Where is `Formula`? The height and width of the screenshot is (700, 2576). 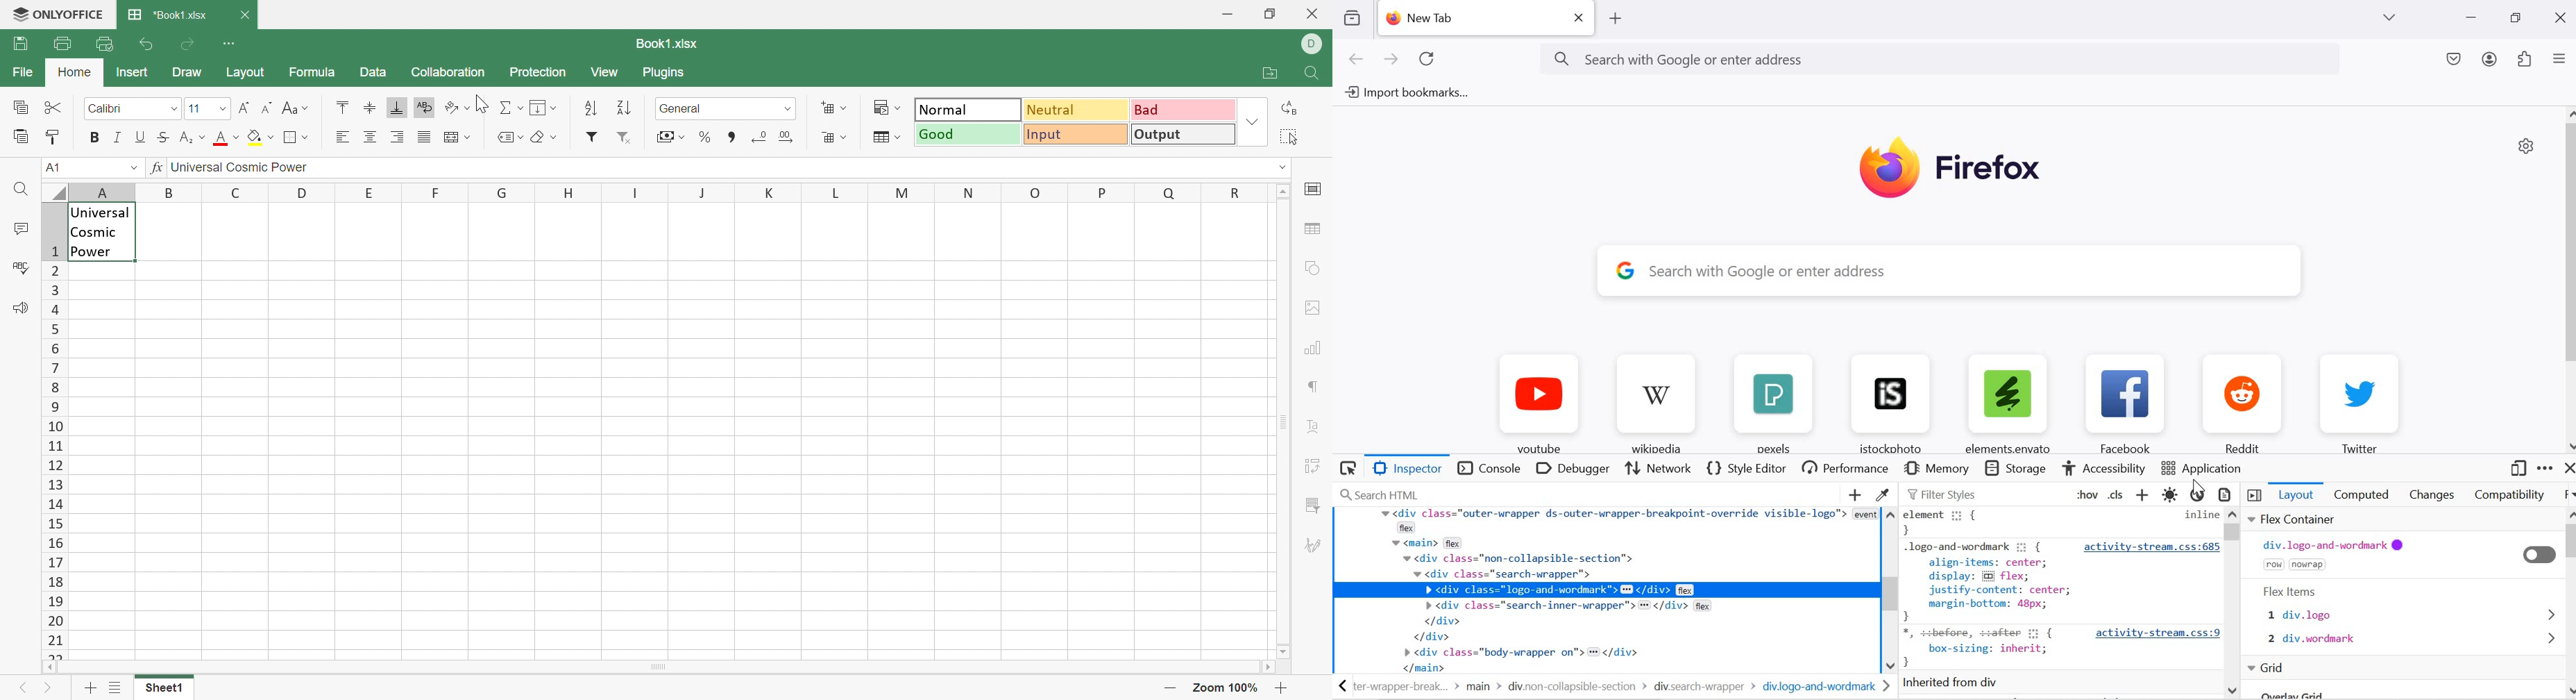
Formula is located at coordinates (316, 71).